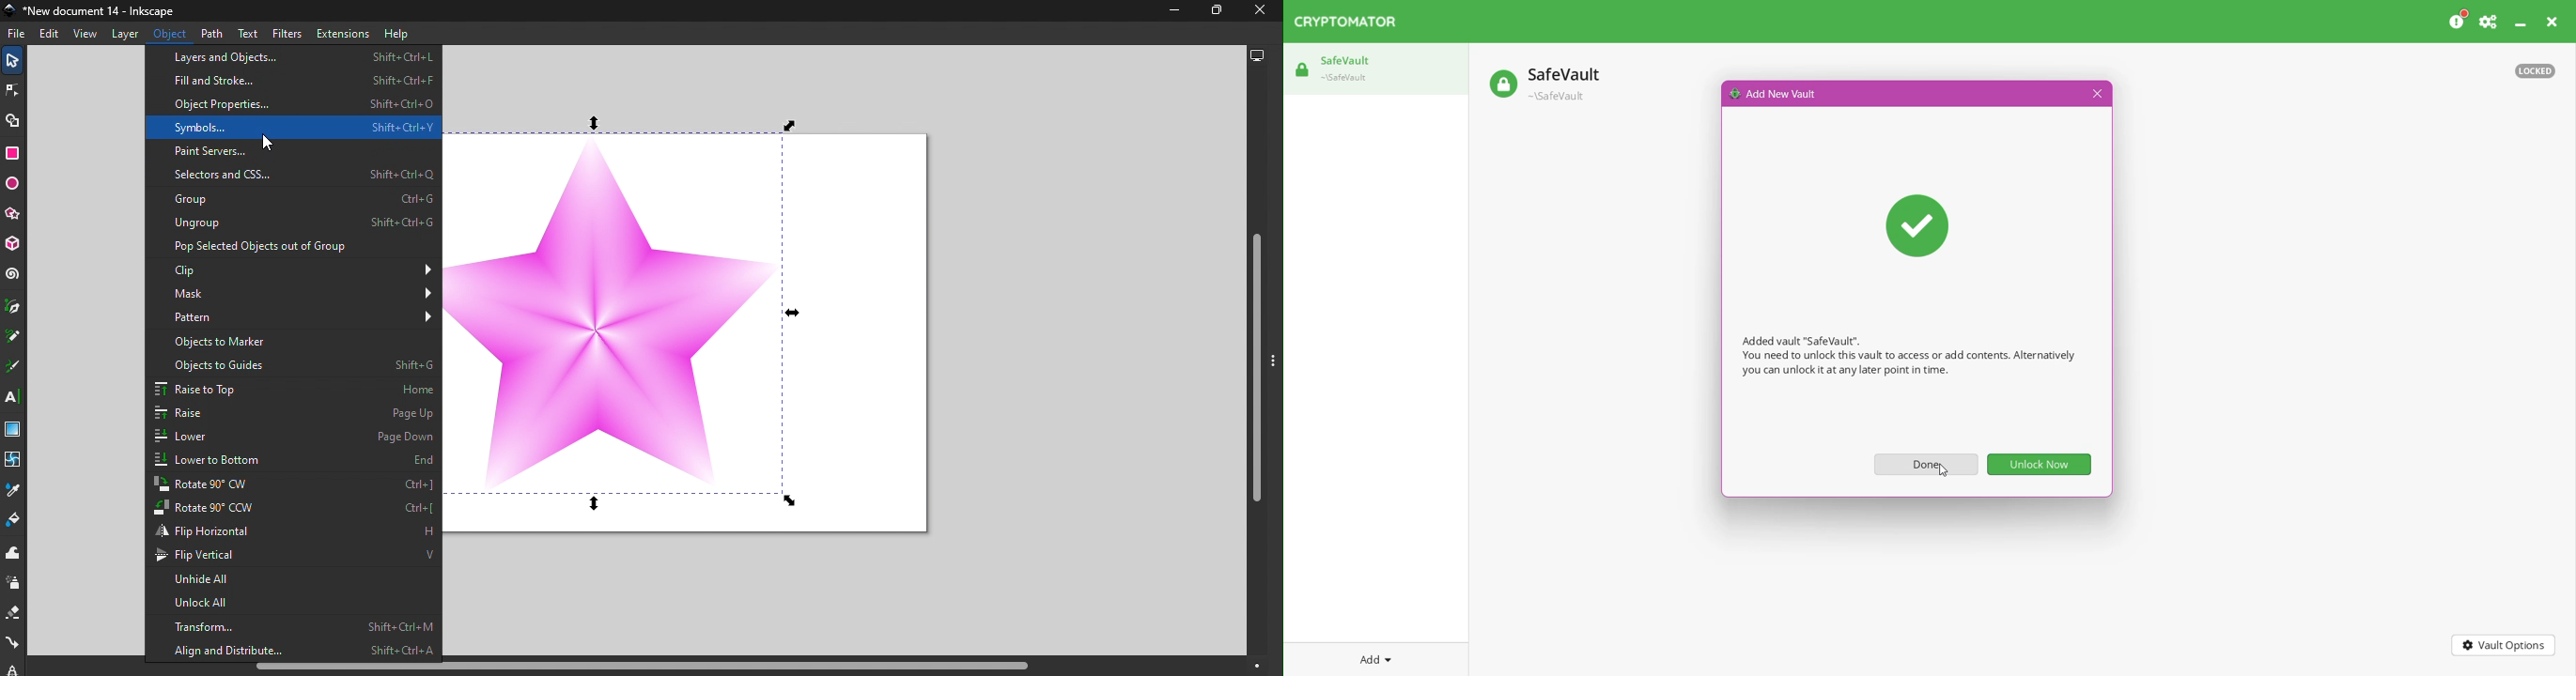  Describe the element at coordinates (295, 129) in the screenshot. I see `Symbols` at that location.